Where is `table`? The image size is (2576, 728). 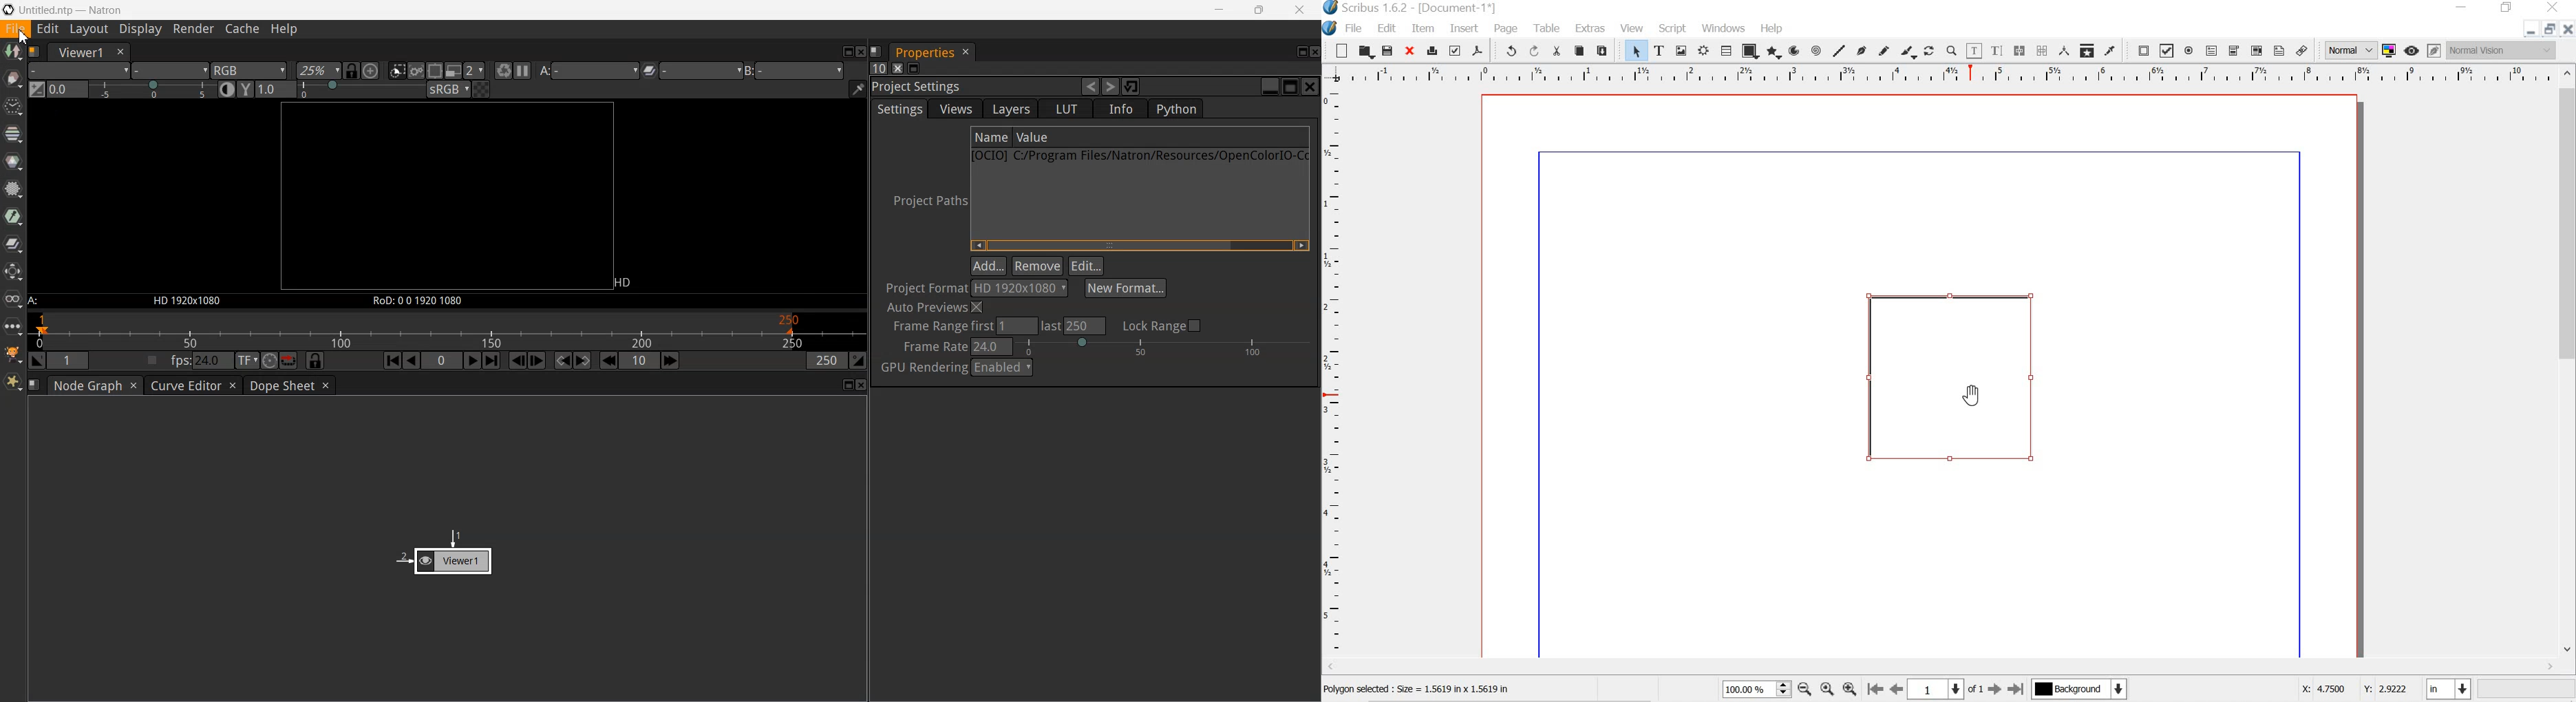 table is located at coordinates (1548, 28).